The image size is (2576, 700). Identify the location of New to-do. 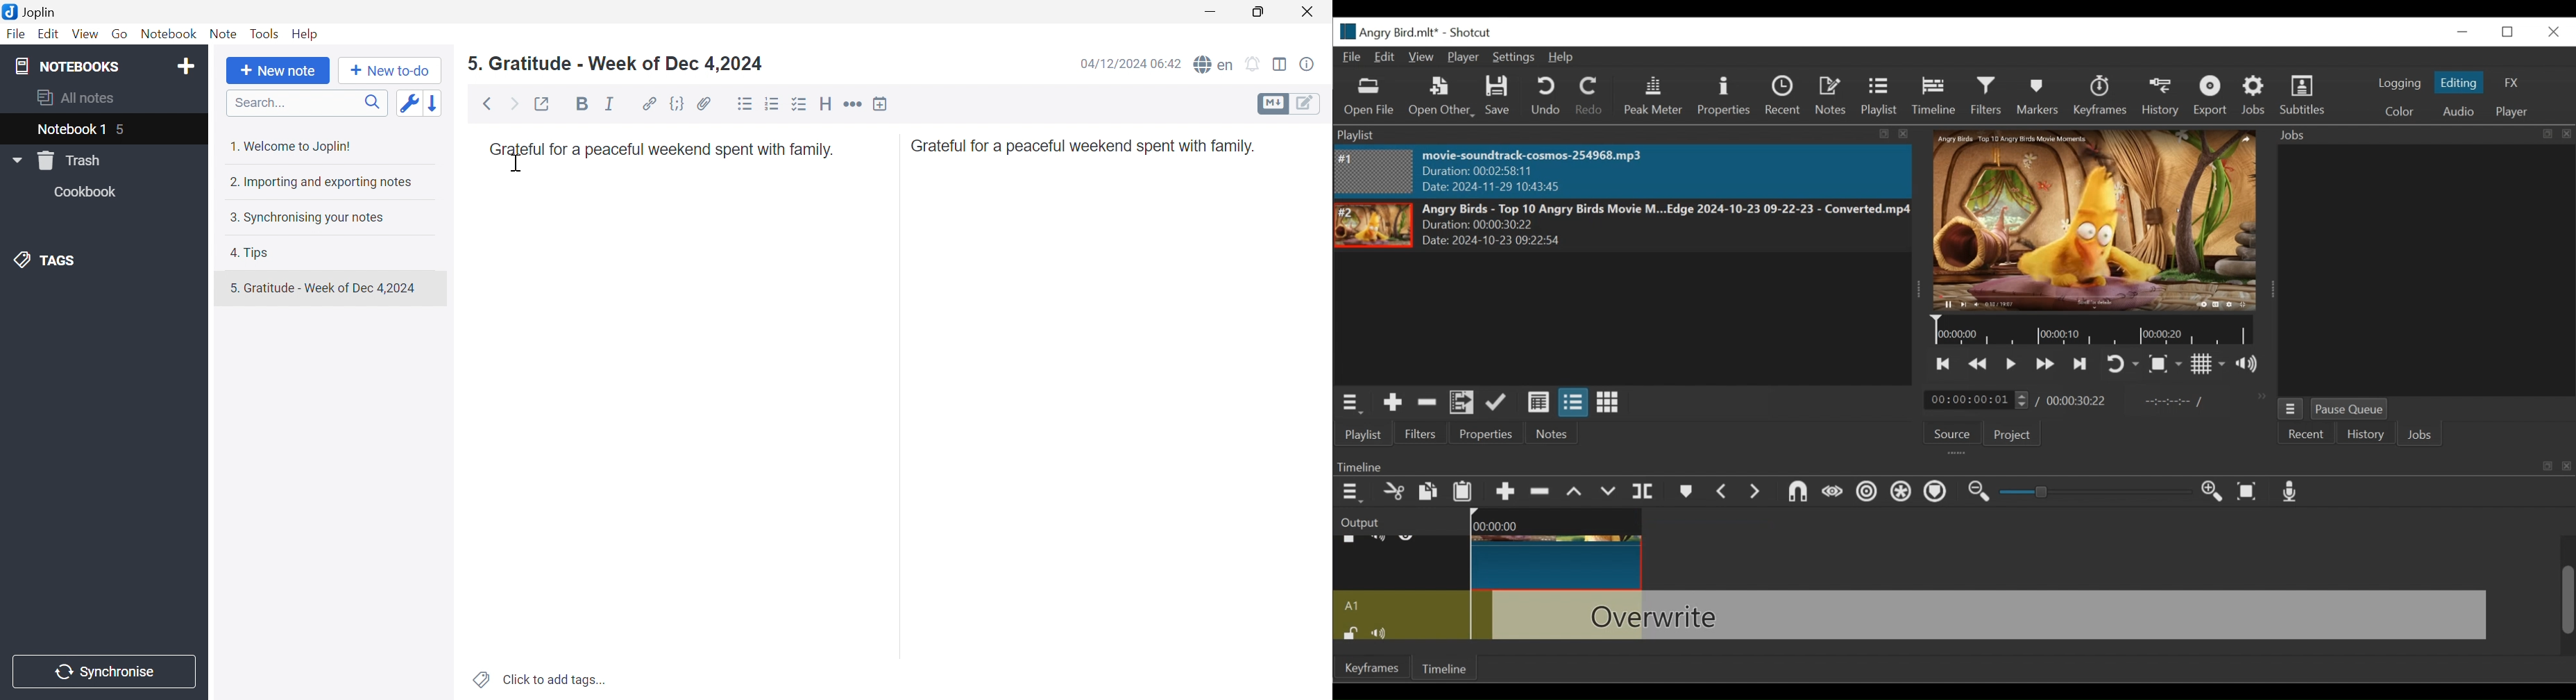
(391, 71).